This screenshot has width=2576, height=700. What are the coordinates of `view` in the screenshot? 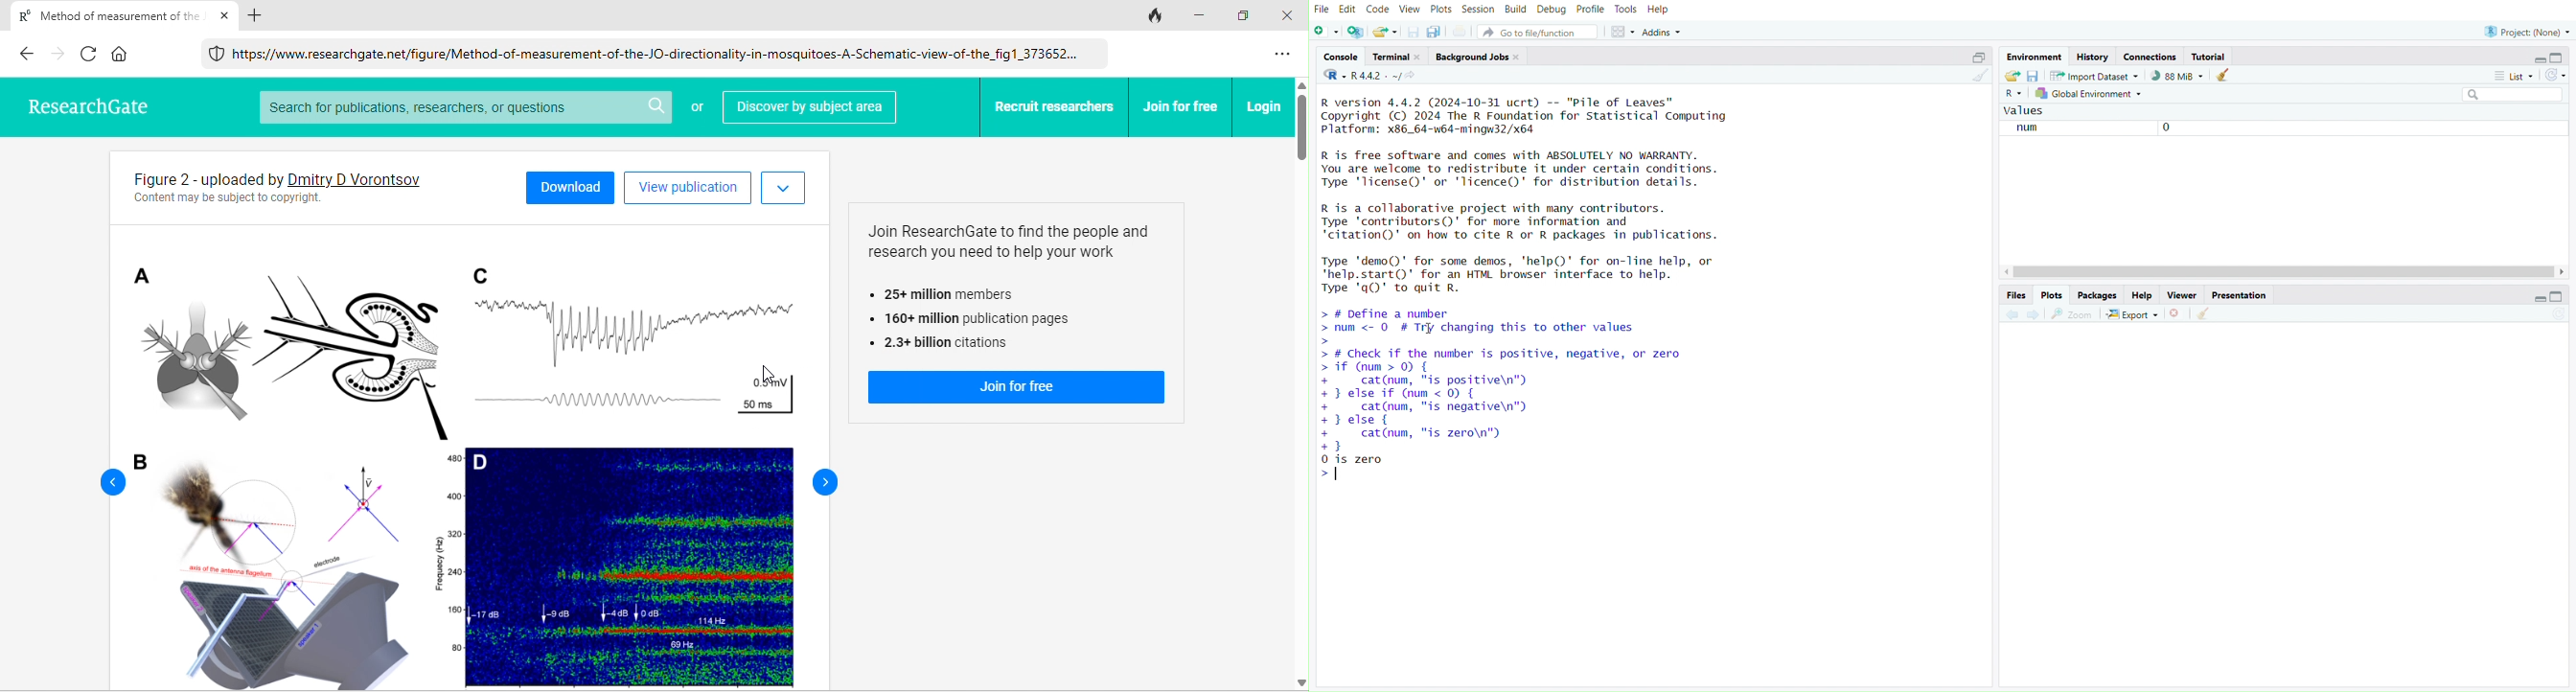 It's located at (1410, 10).